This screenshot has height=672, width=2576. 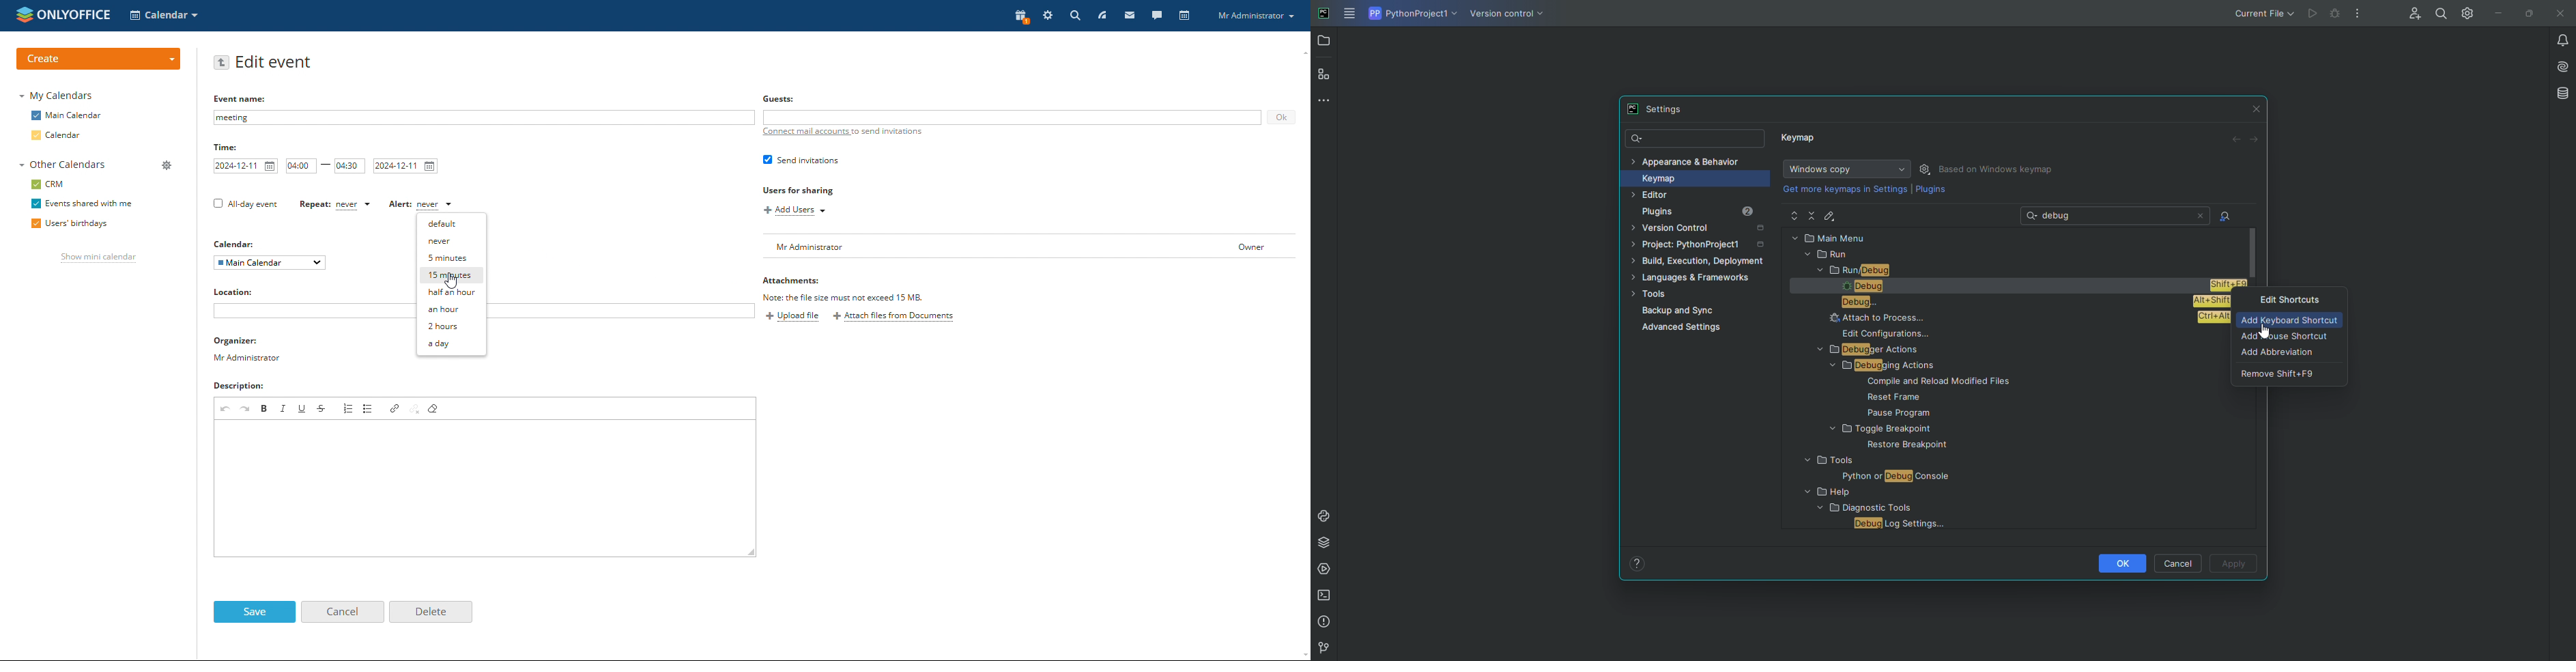 What do you see at coordinates (485, 117) in the screenshot?
I see `event name` at bounding box center [485, 117].